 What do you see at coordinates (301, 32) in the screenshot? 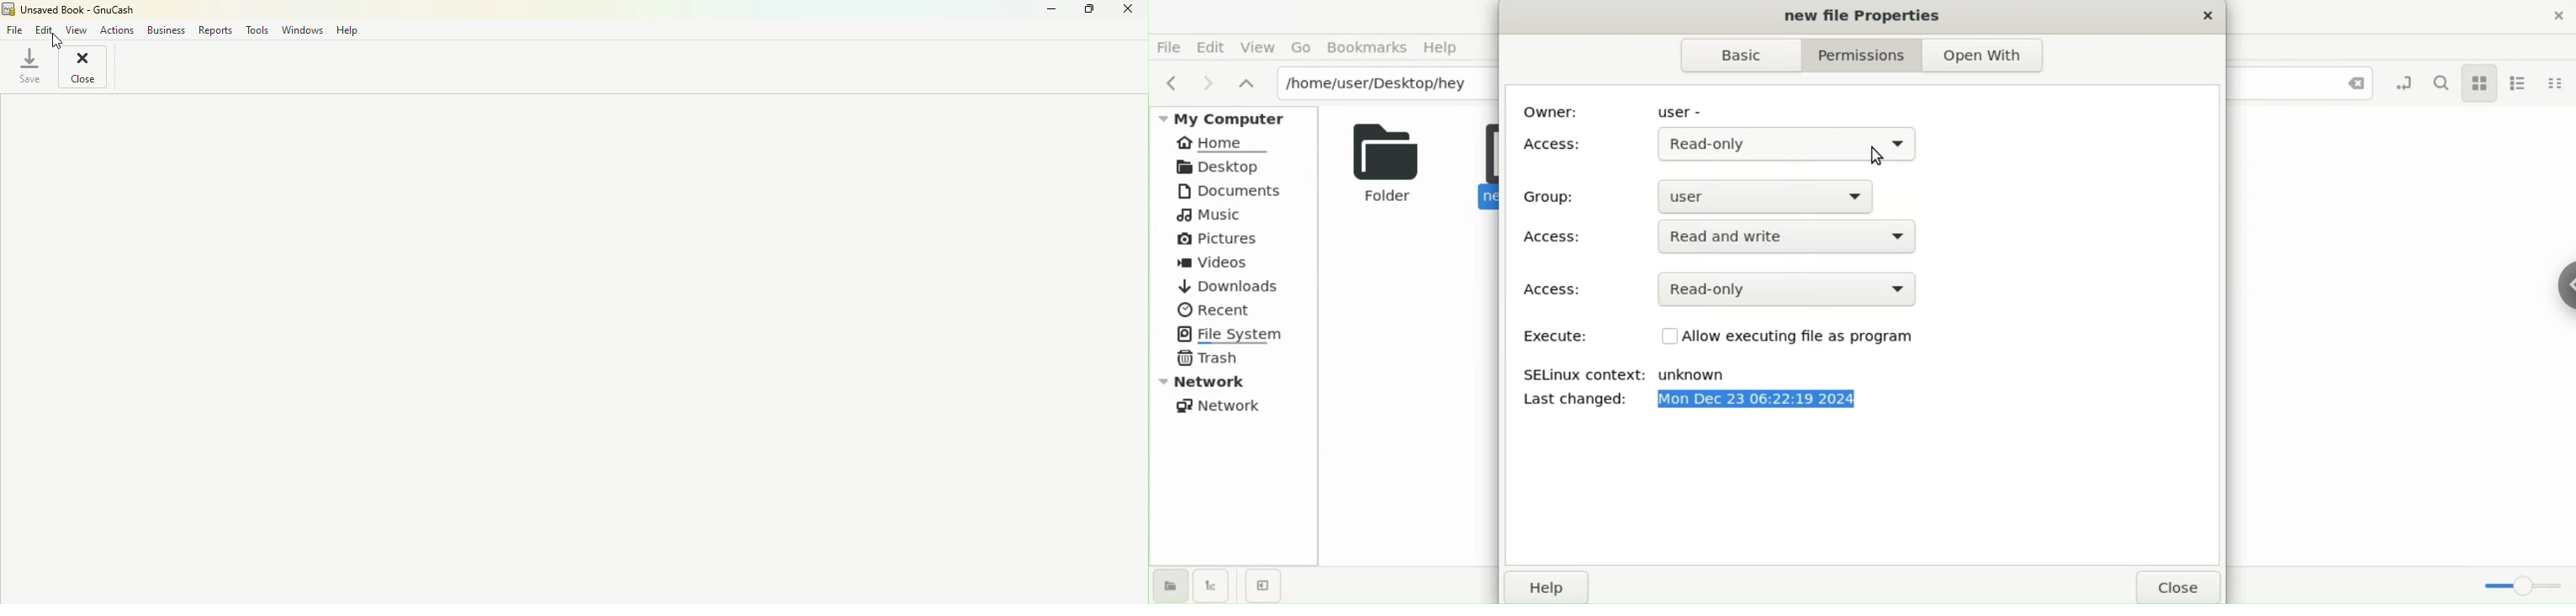
I see `Windows` at bounding box center [301, 32].